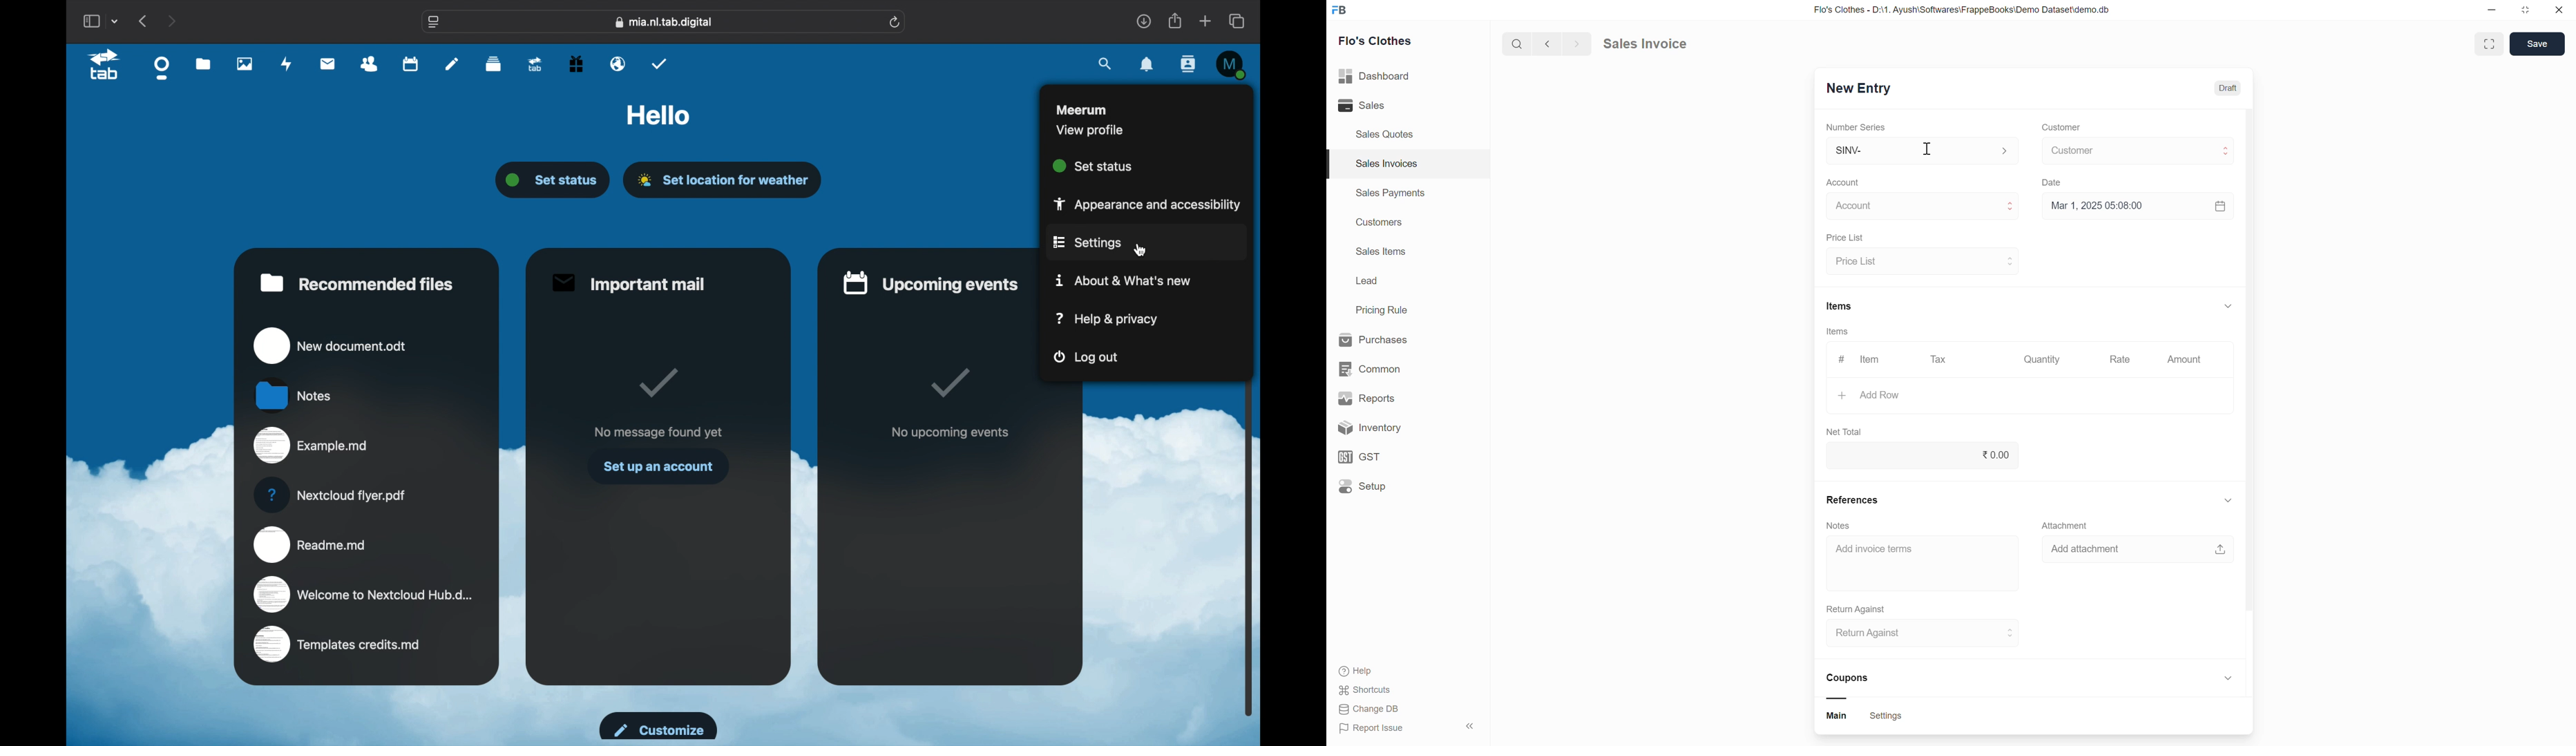 This screenshot has width=2576, height=756. What do you see at coordinates (576, 64) in the screenshot?
I see `free trial` at bounding box center [576, 64].